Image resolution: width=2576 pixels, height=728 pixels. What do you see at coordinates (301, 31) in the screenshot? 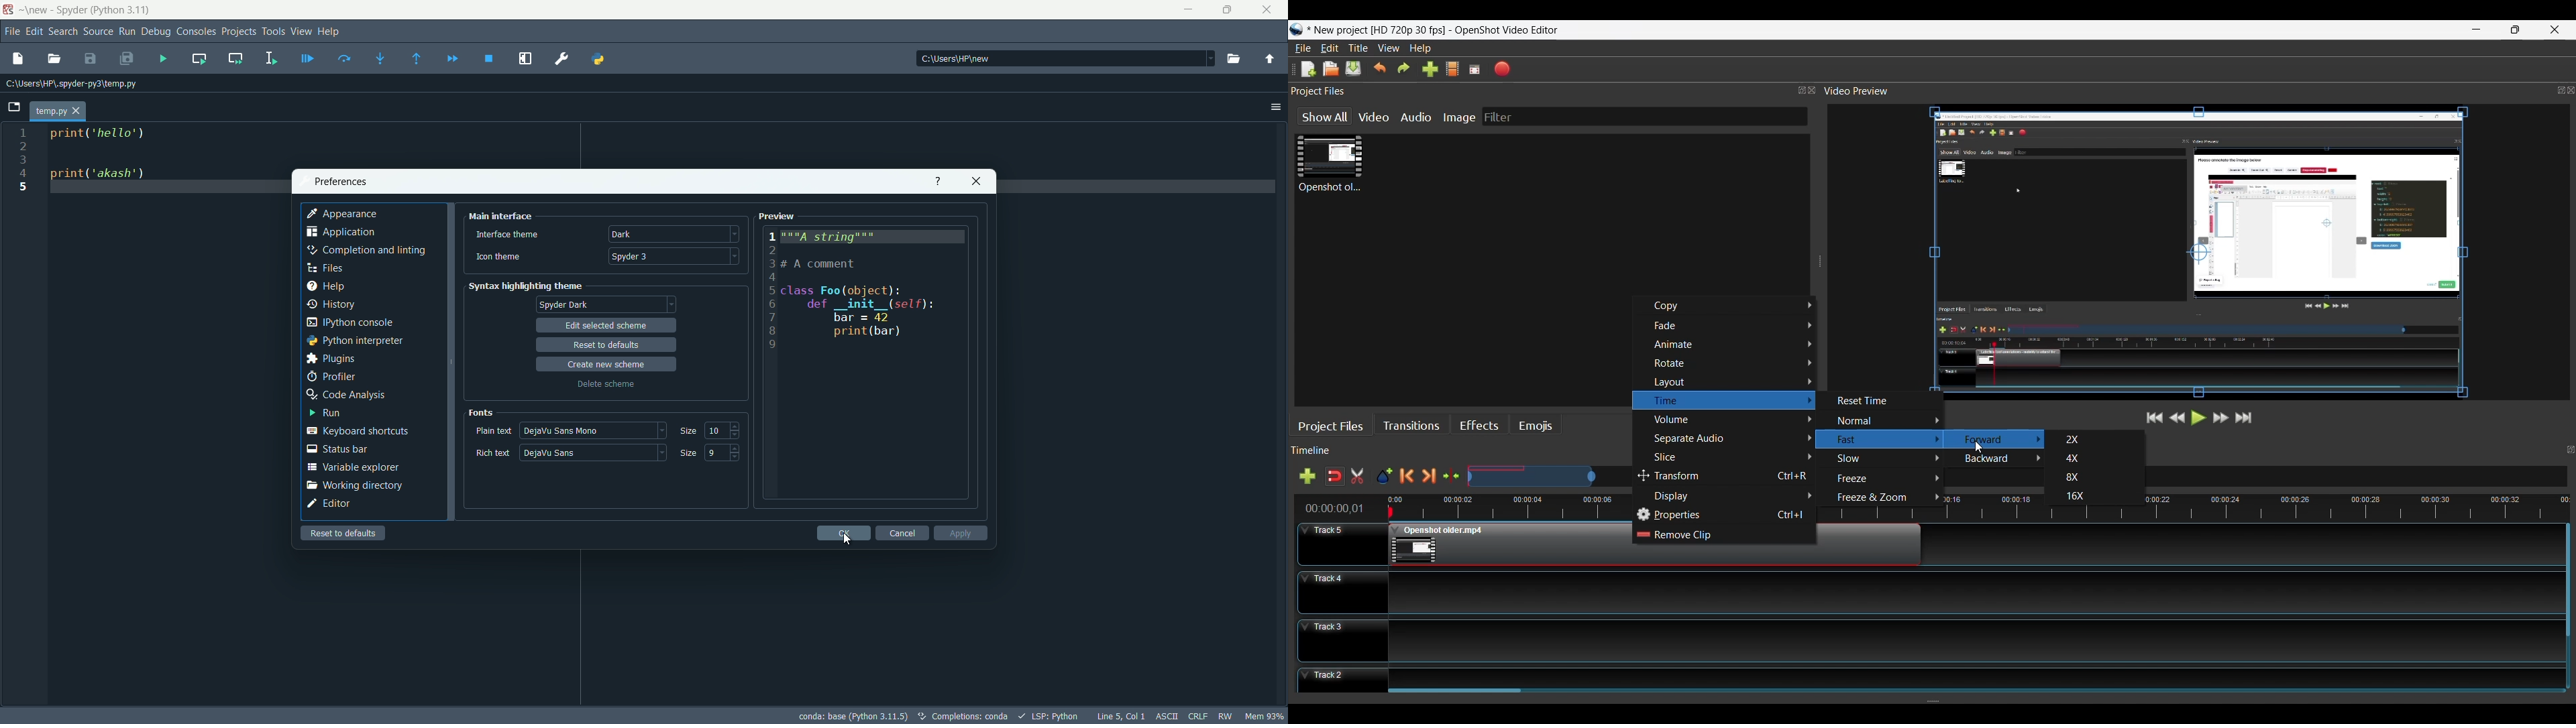
I see `view menu` at bounding box center [301, 31].